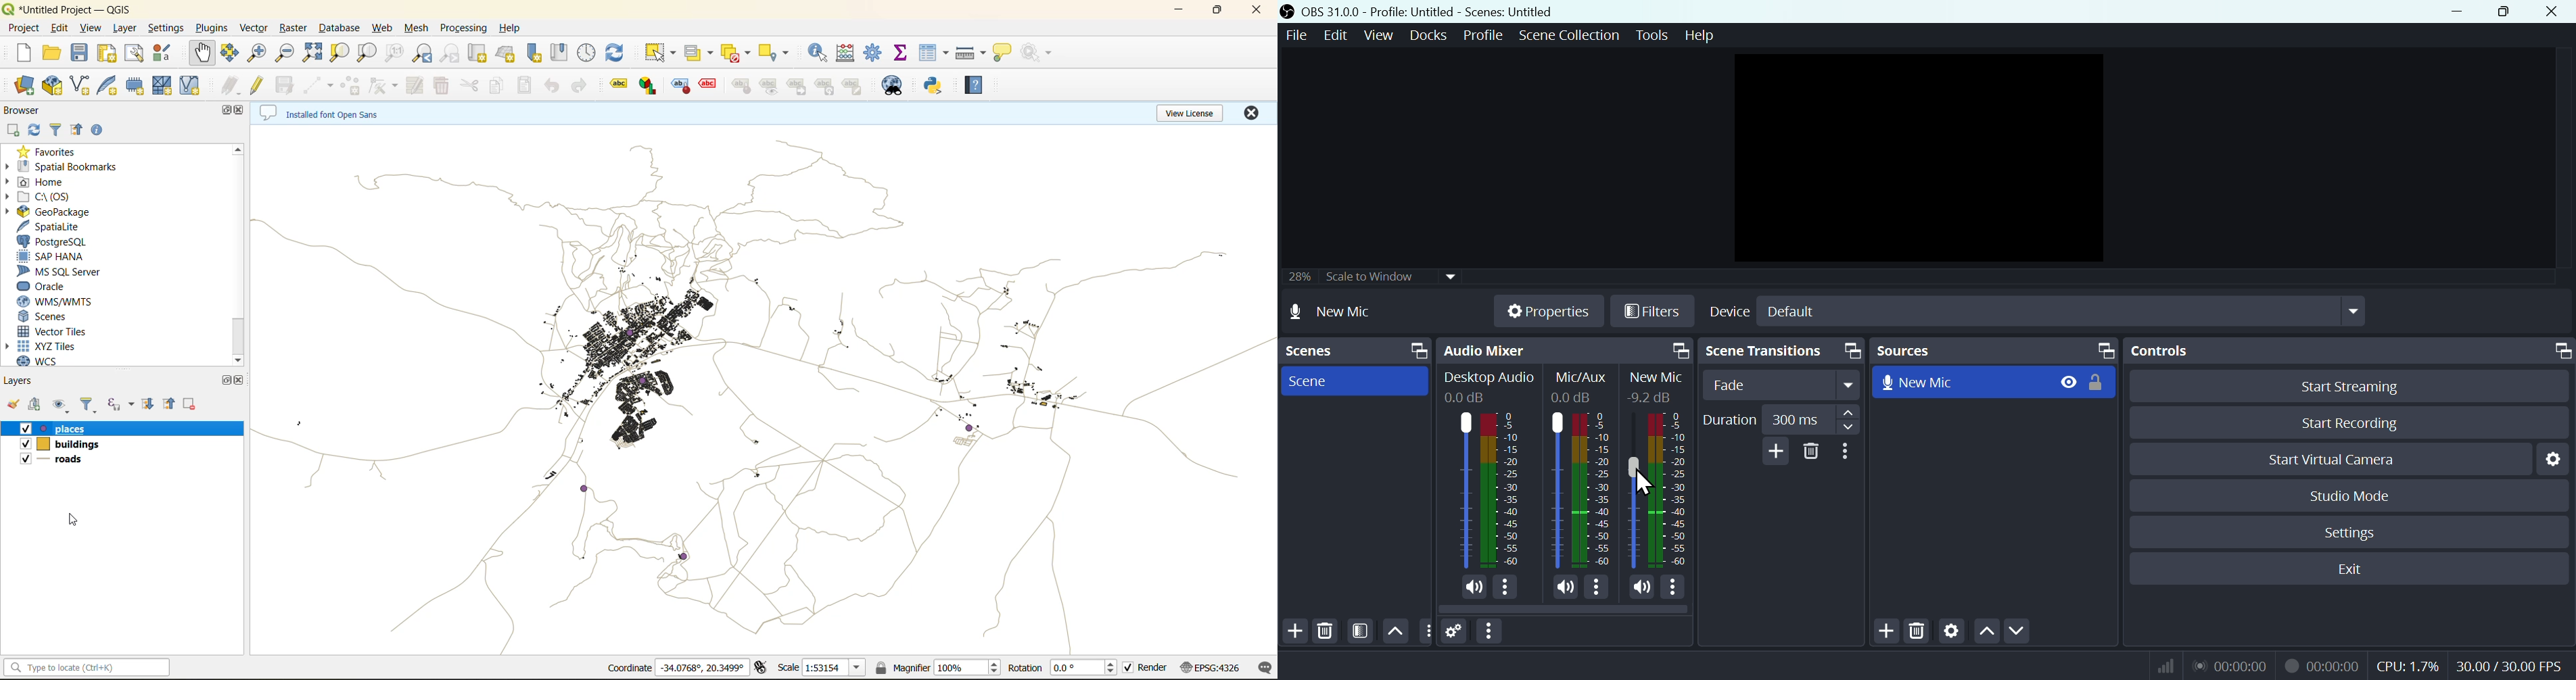 The height and width of the screenshot is (700, 2576). Describe the element at coordinates (1472, 587) in the screenshot. I see `(un)mute` at that location.